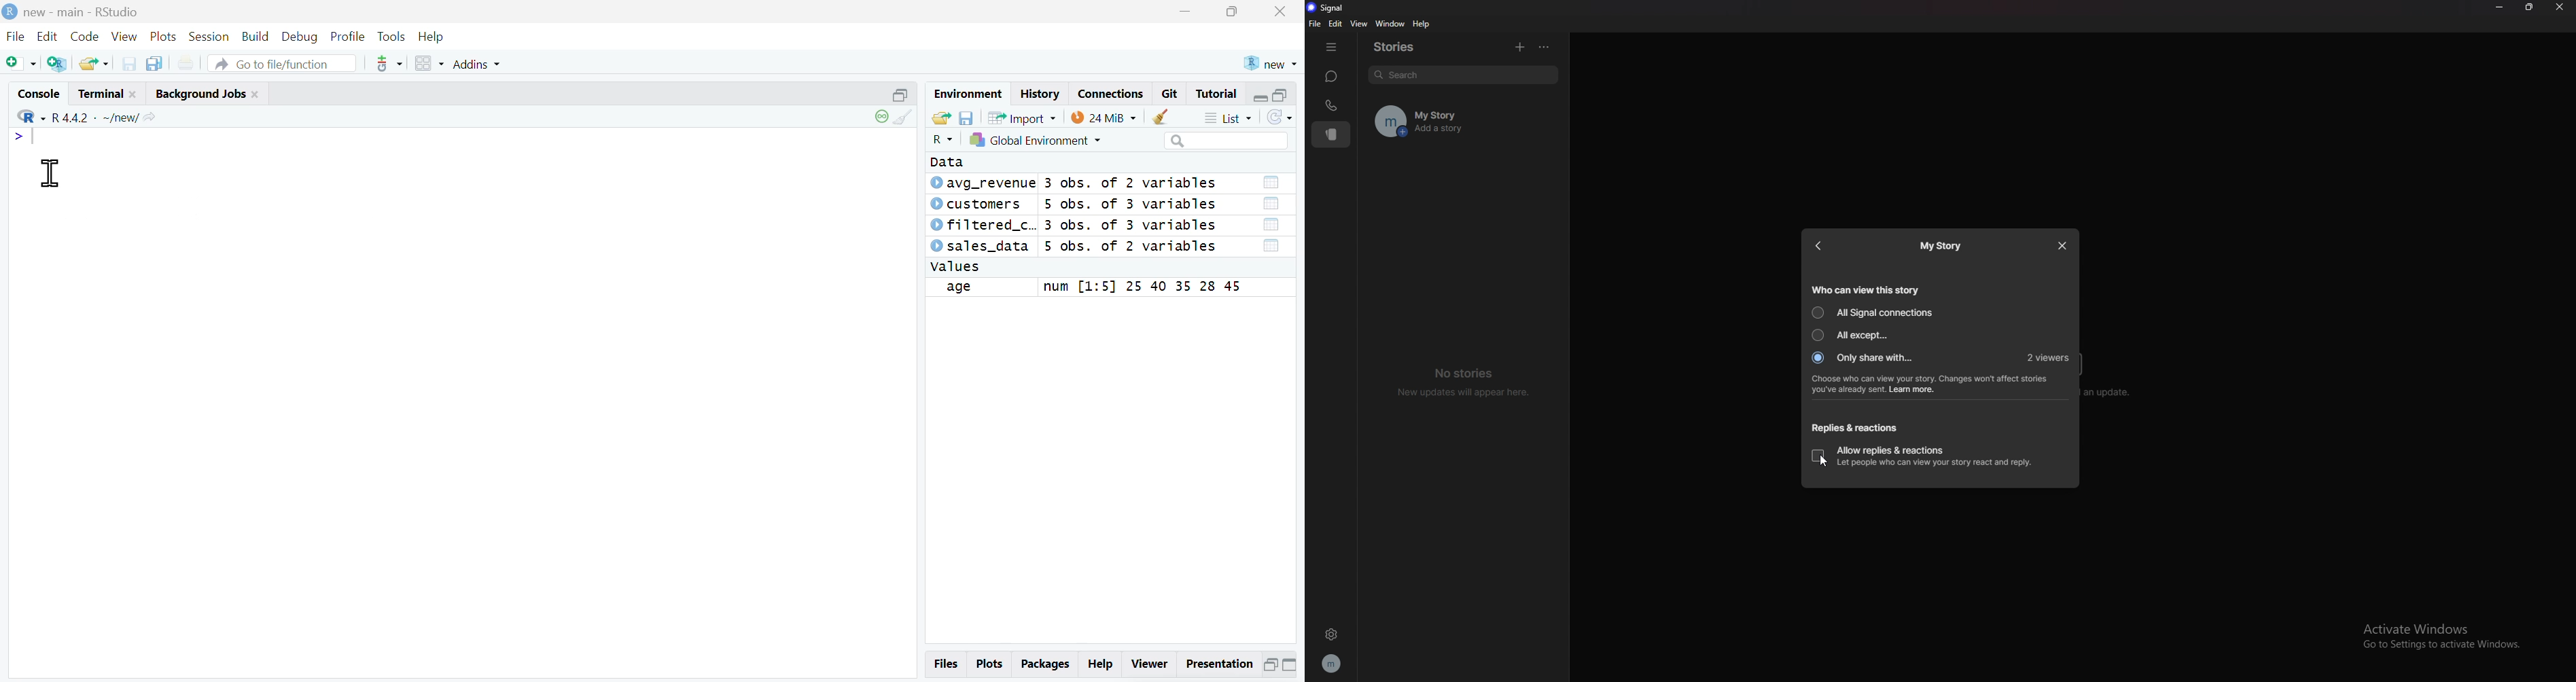 This screenshot has width=2576, height=700. I want to click on clear console, so click(907, 117).